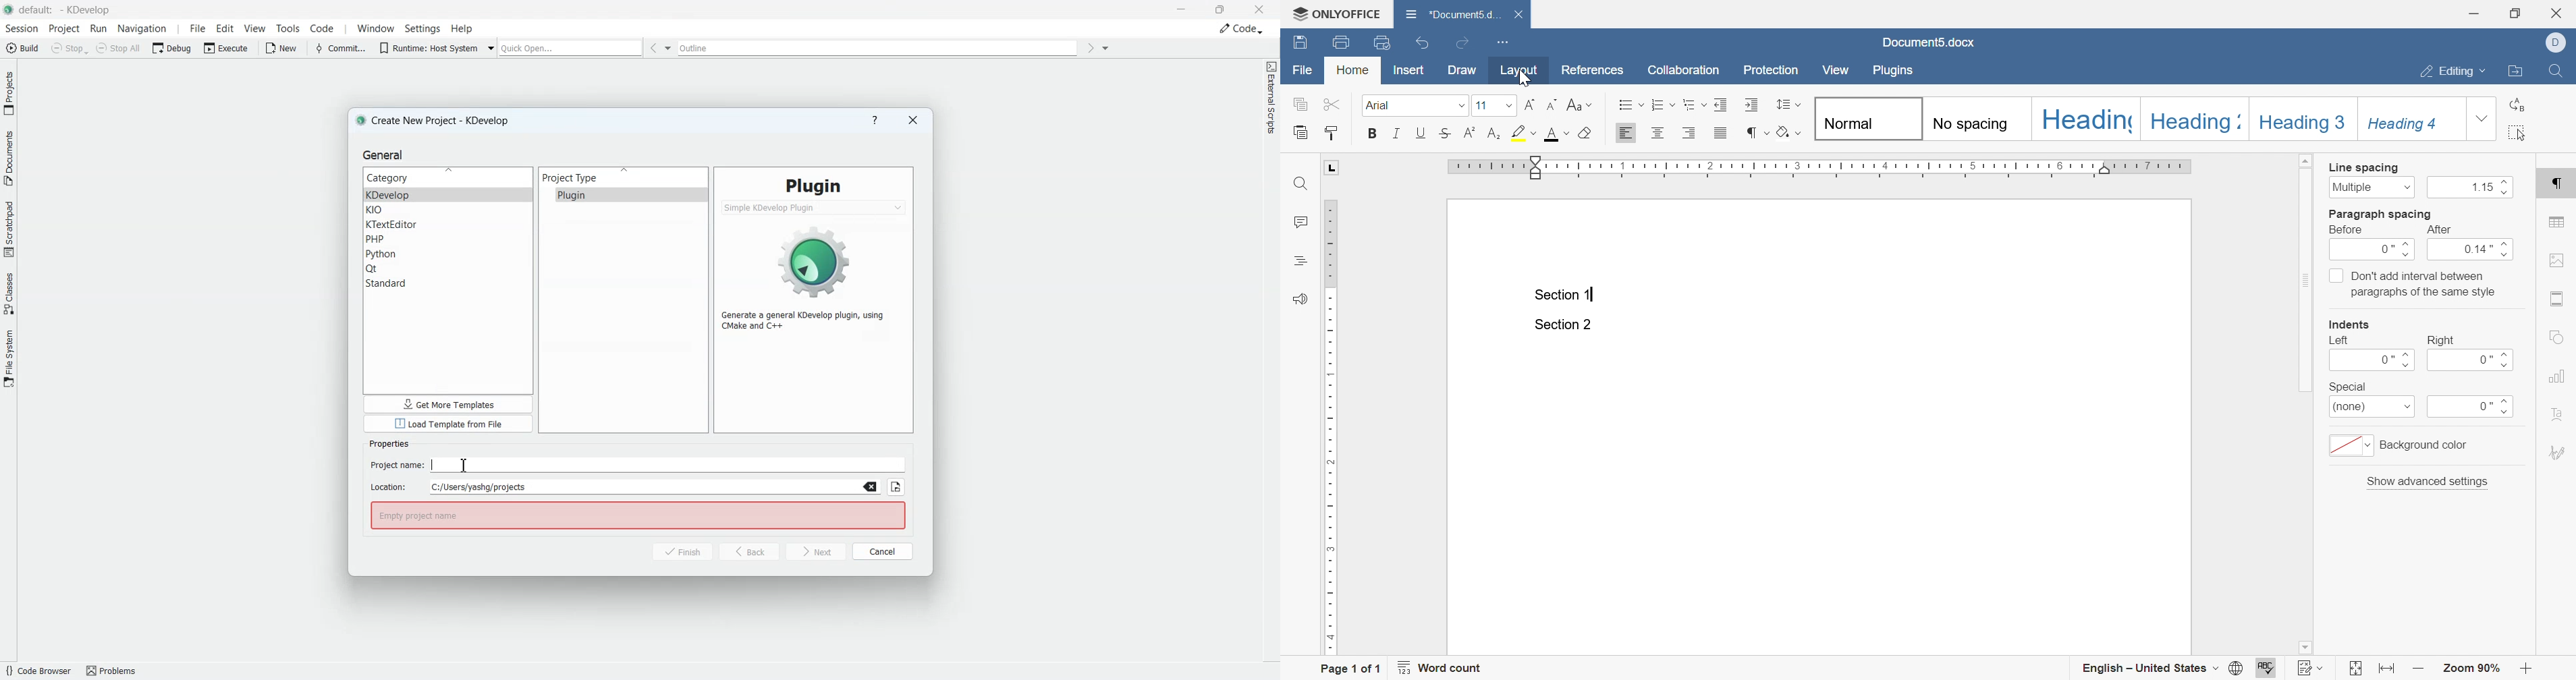  I want to click on strikethrough, so click(1446, 132).